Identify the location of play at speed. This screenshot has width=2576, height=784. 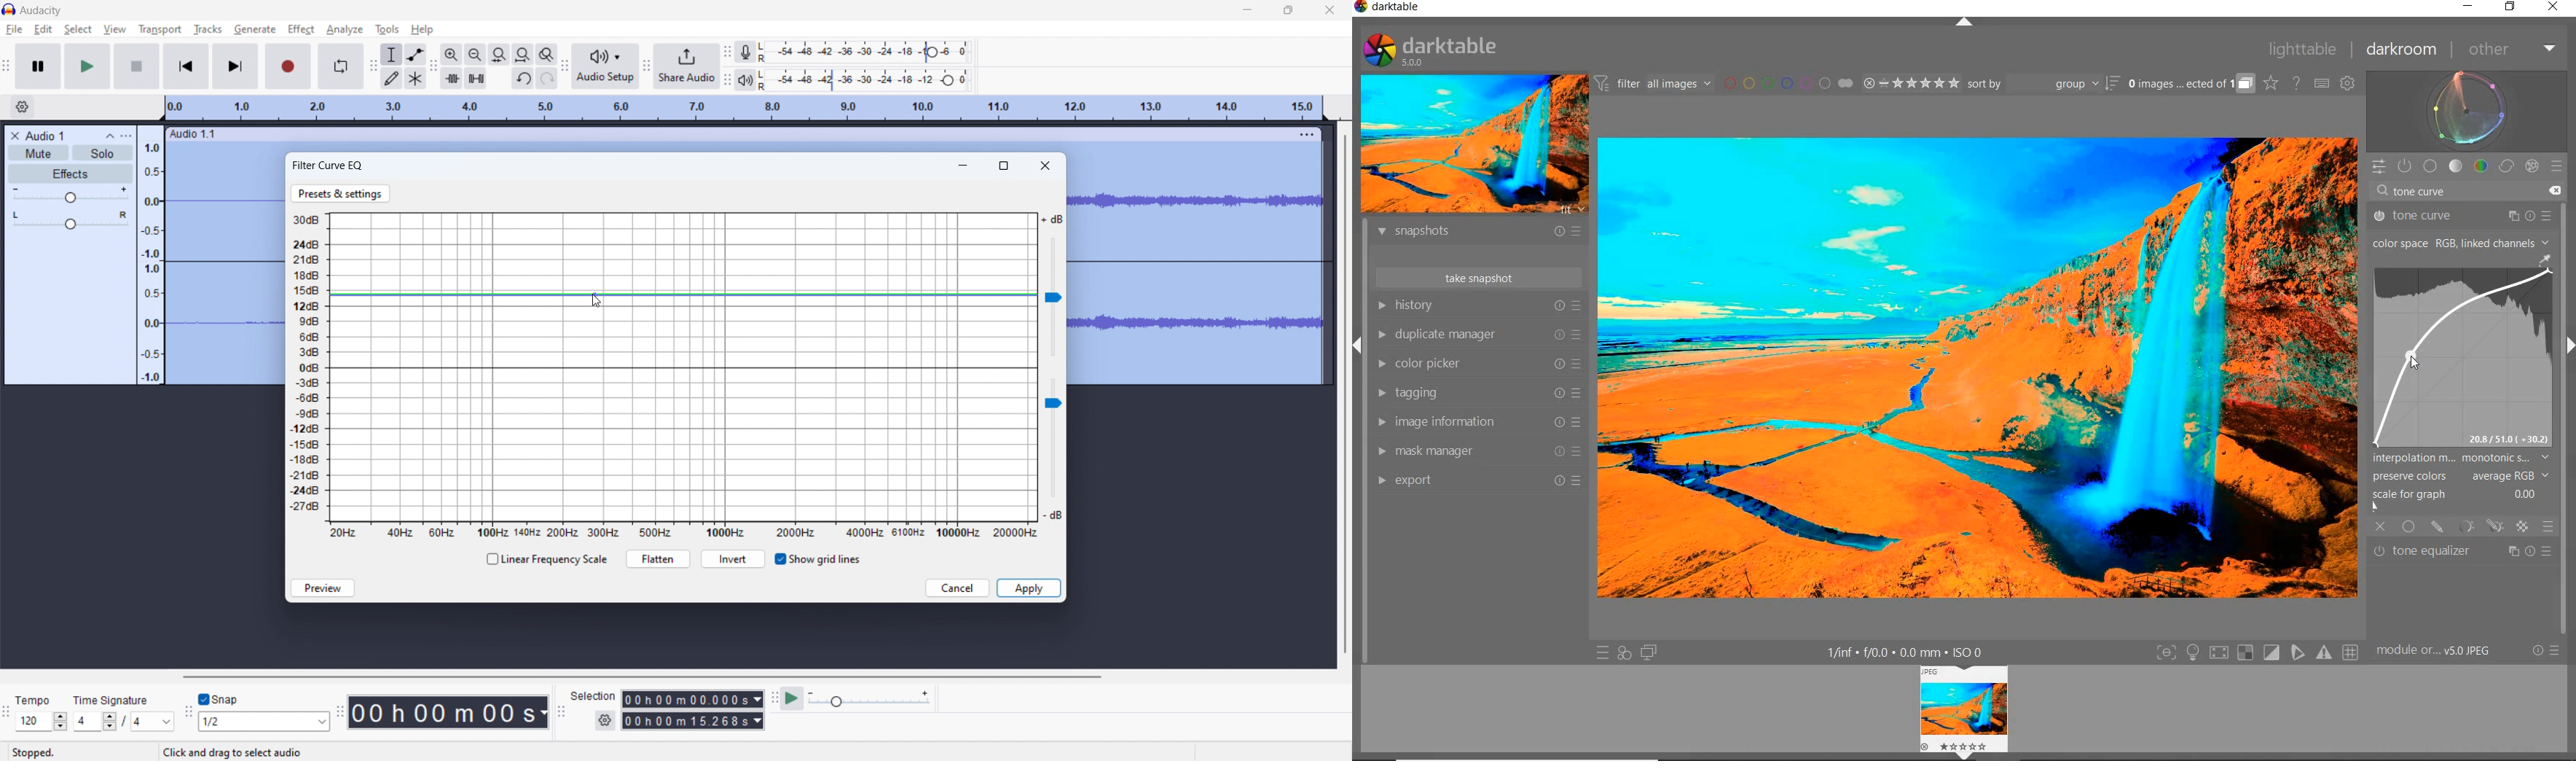
(793, 698).